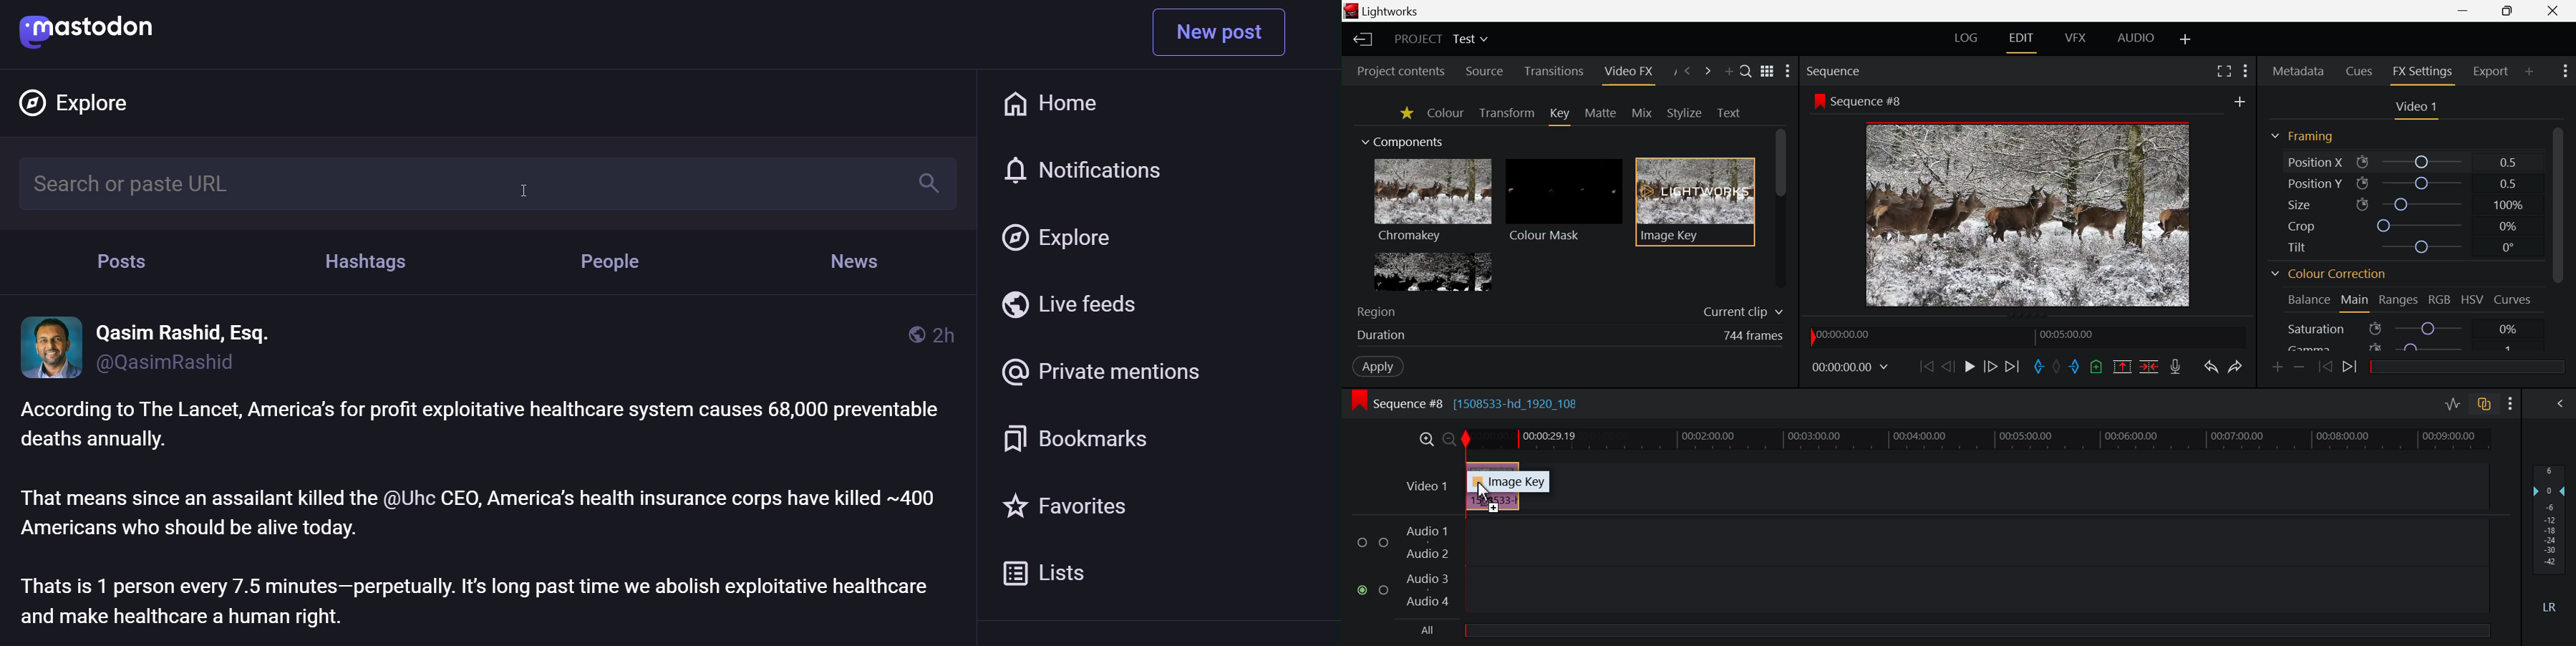  What do you see at coordinates (1839, 70) in the screenshot?
I see `Sequence Preview Section` at bounding box center [1839, 70].